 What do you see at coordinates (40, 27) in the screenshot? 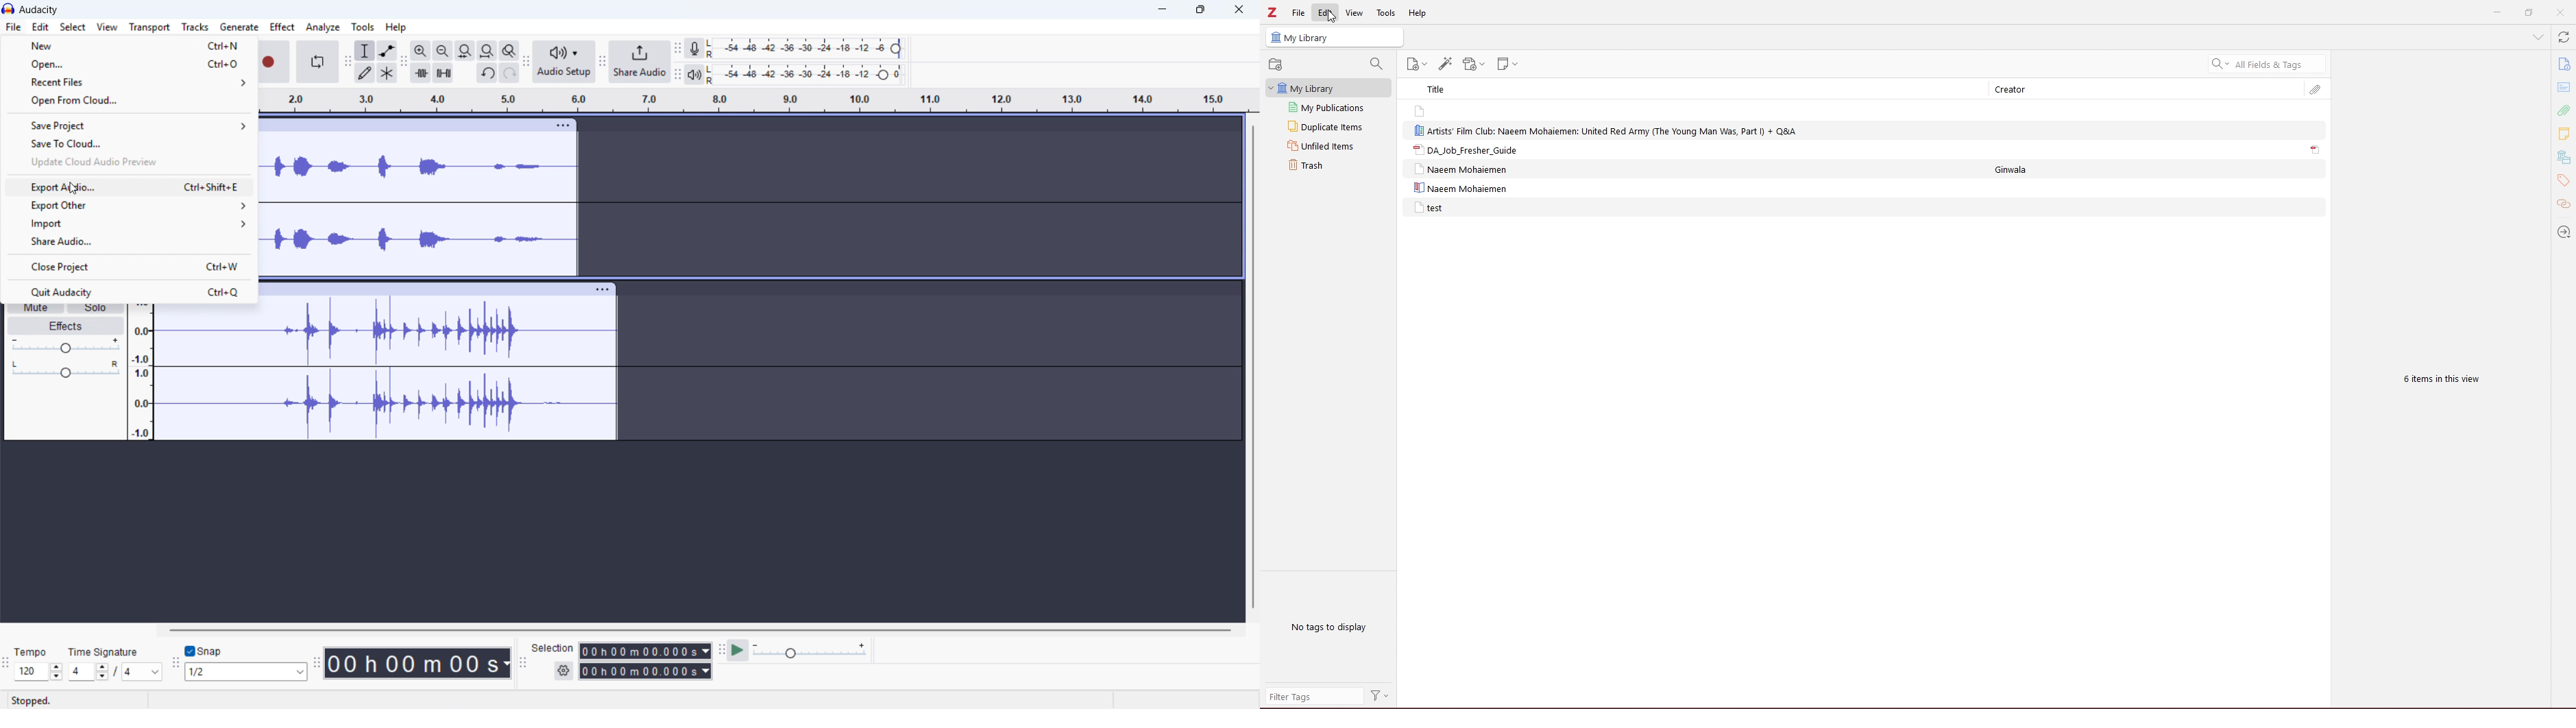
I see `edit ` at bounding box center [40, 27].